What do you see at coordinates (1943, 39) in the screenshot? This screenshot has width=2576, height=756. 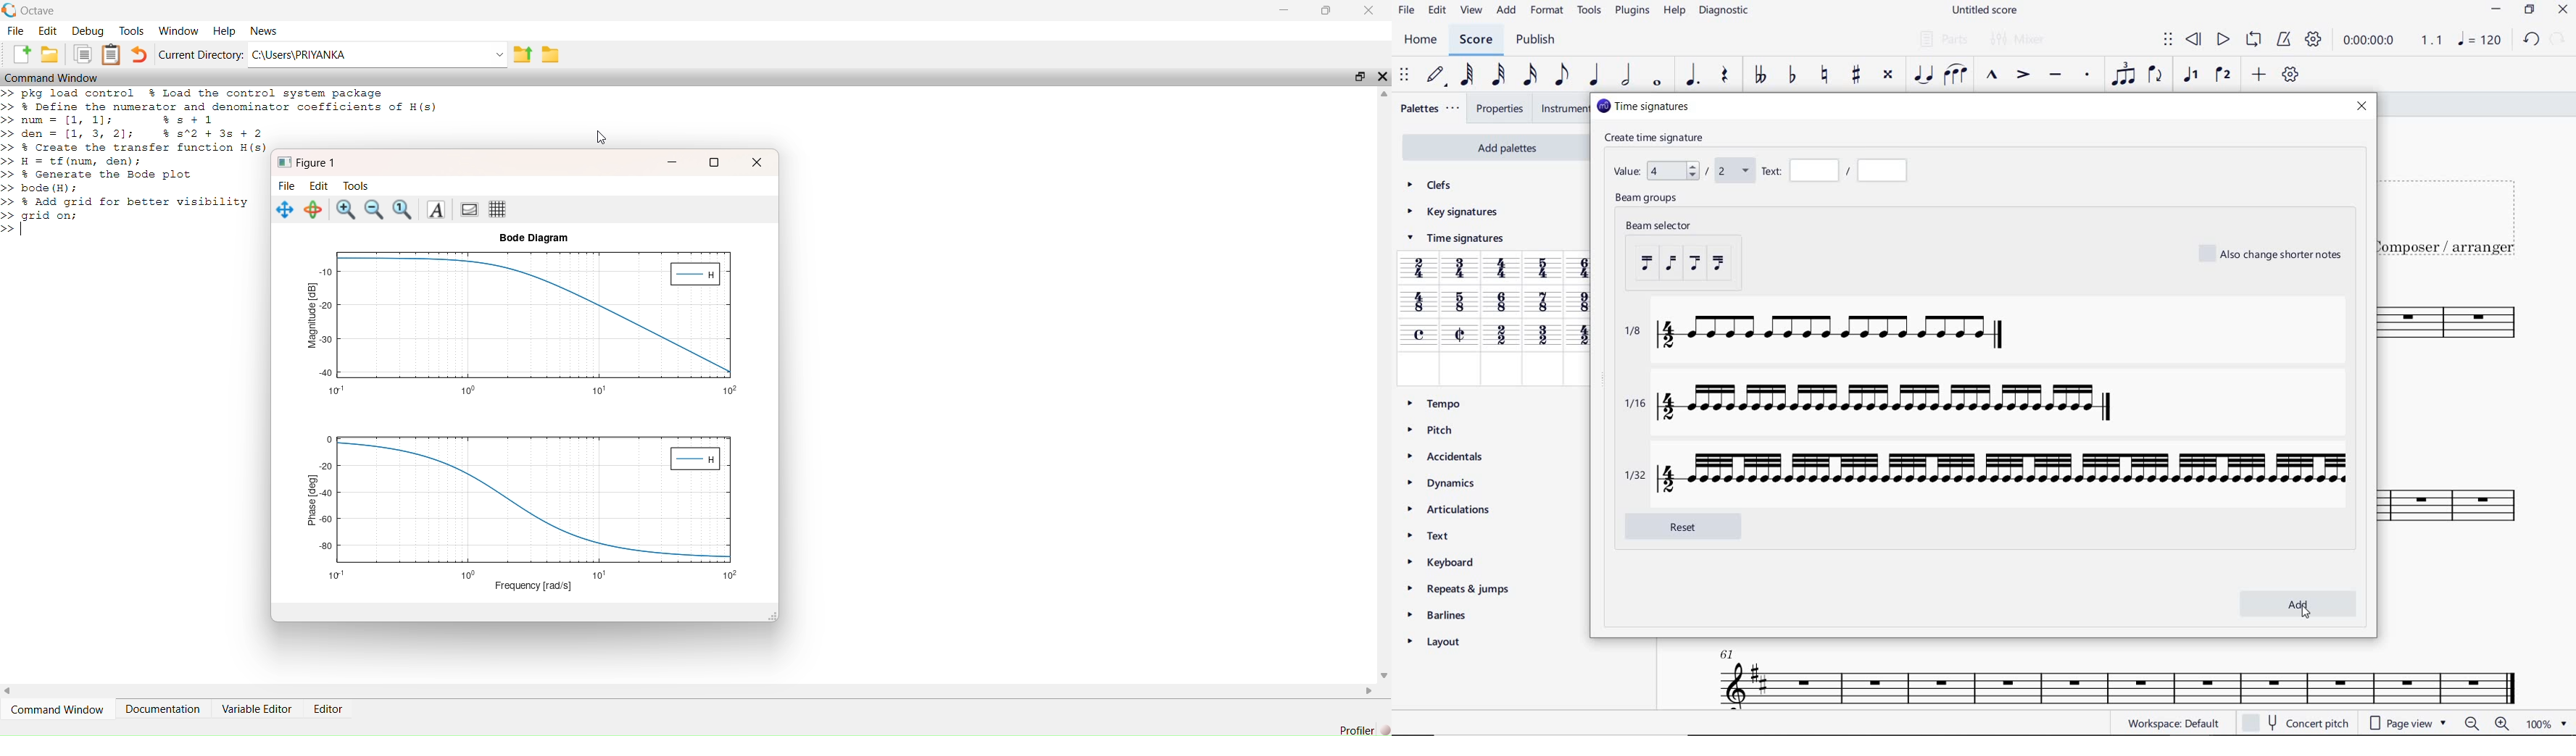 I see `PARTS` at bounding box center [1943, 39].